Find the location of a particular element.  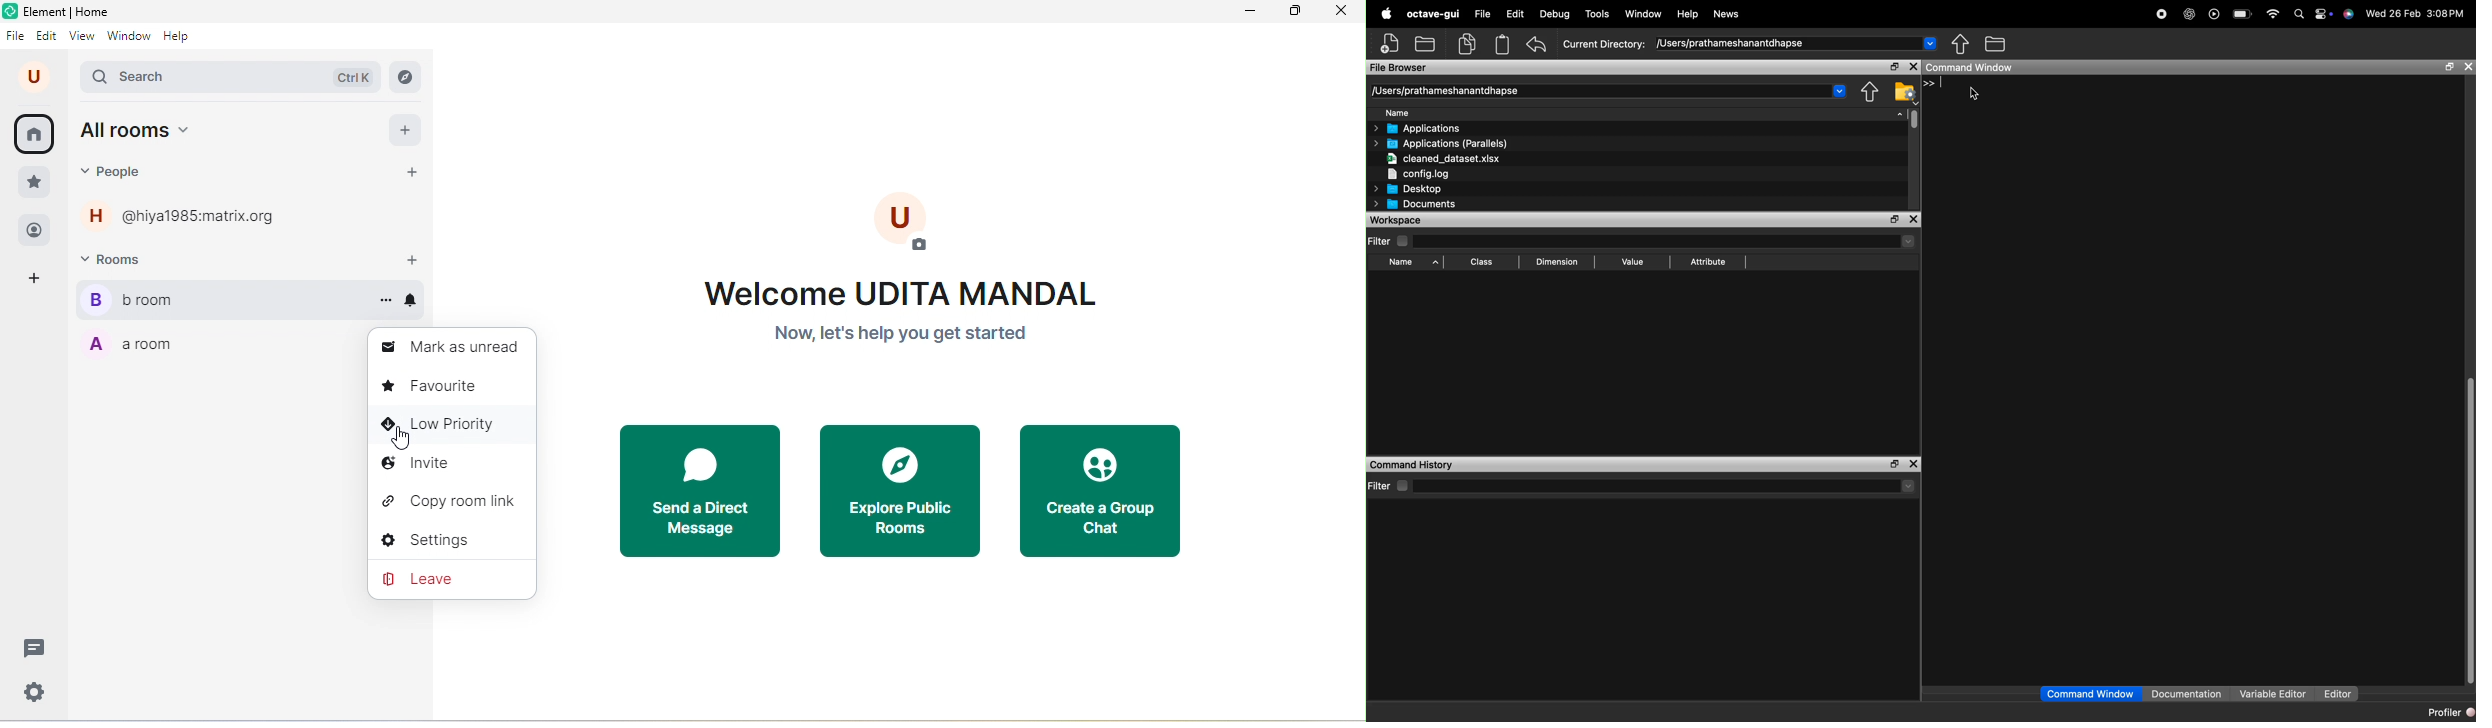

notifications is located at coordinates (413, 302).